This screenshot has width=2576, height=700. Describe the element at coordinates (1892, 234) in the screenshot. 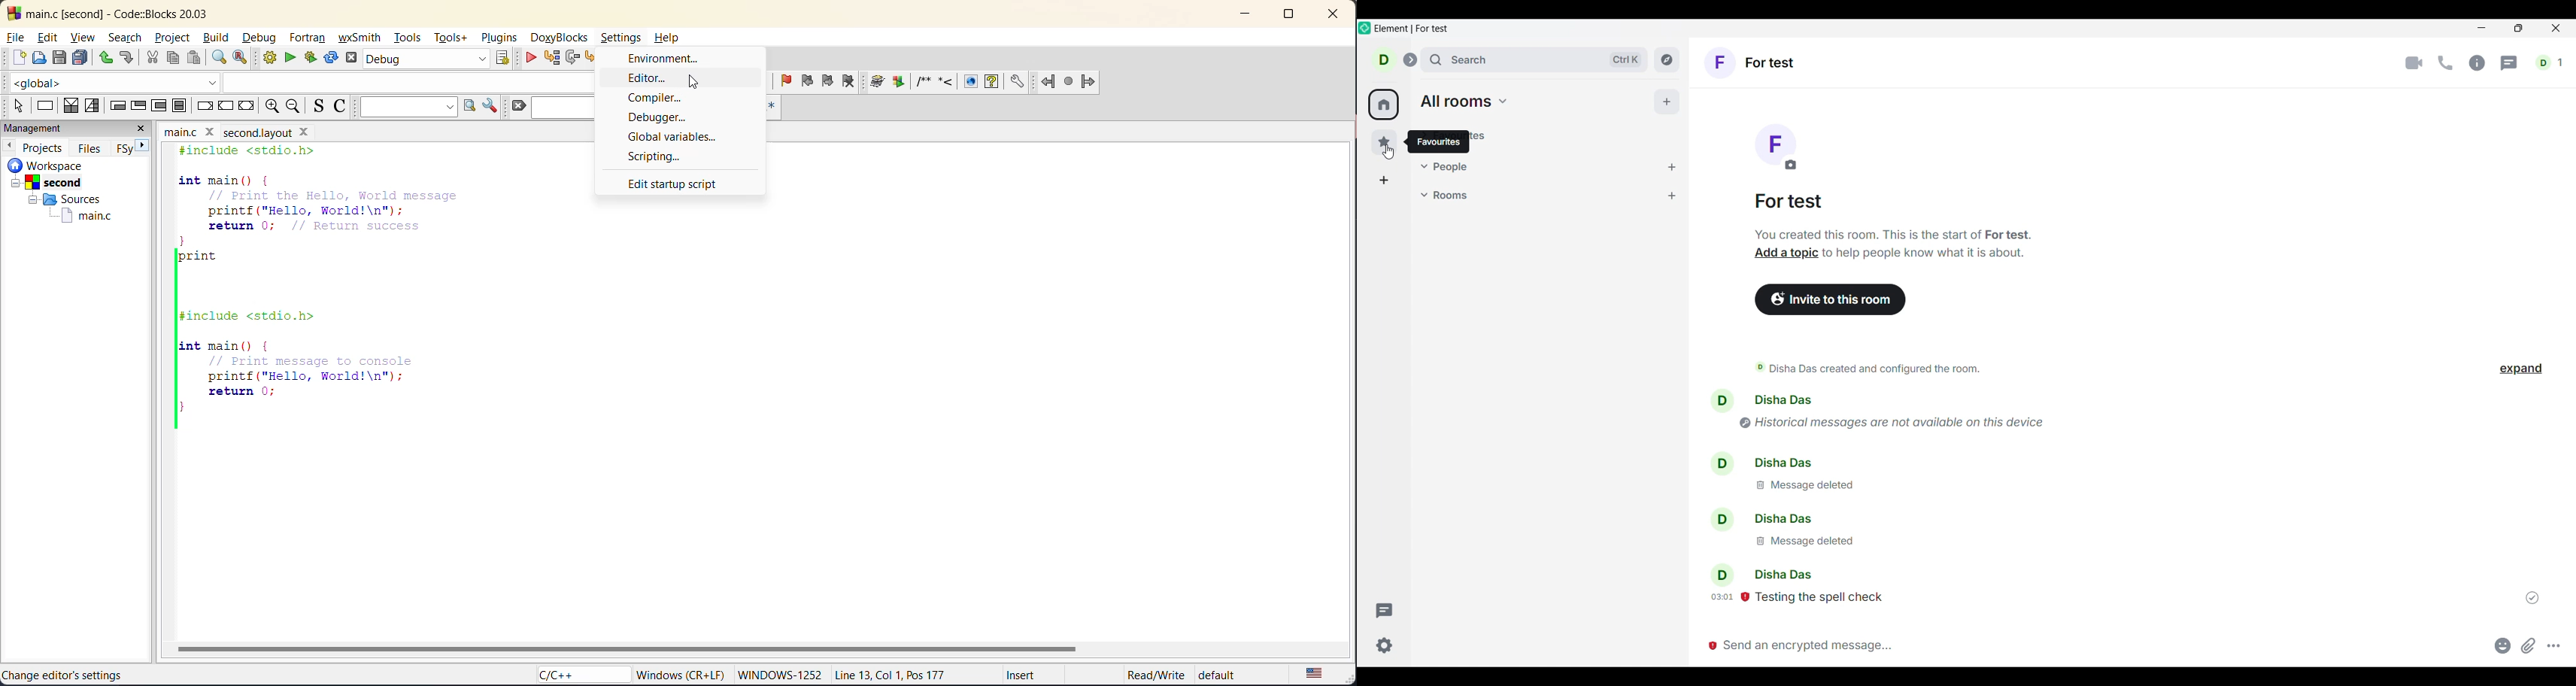

I see `you created this room. this is the start of for test` at that location.